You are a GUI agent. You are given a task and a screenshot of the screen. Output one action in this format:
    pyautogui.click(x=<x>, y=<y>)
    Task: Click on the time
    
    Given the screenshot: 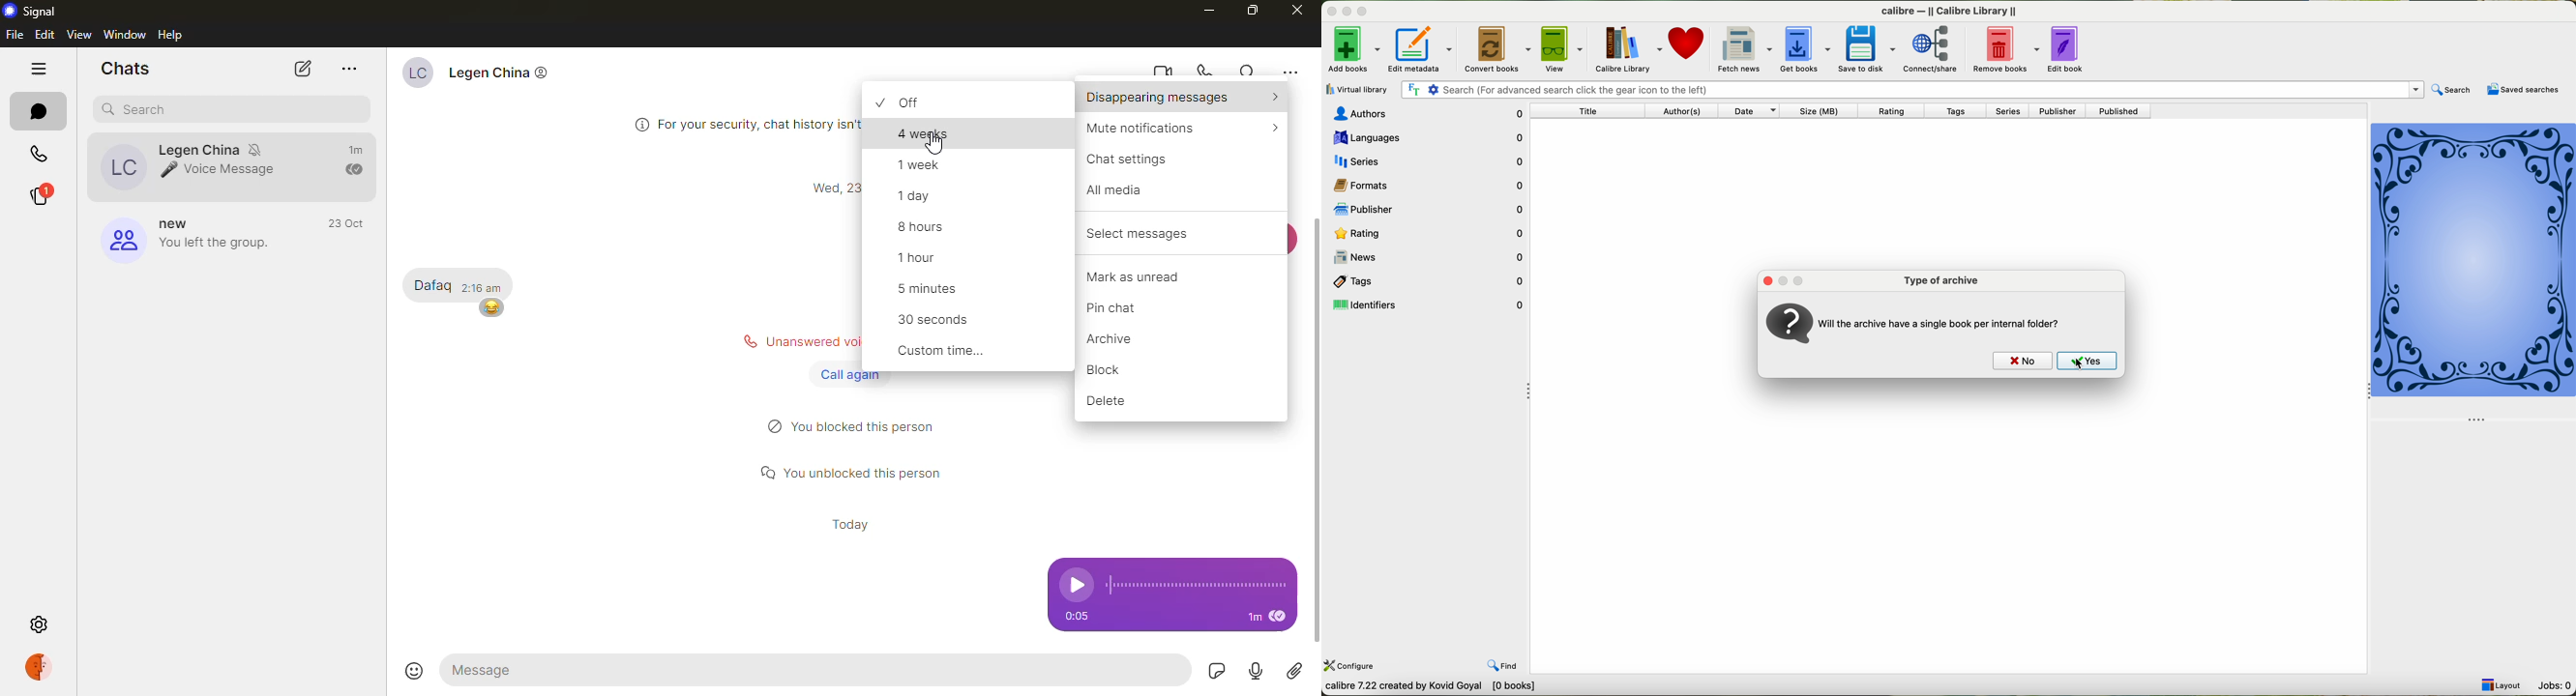 What is the action you would take?
    pyautogui.click(x=359, y=151)
    